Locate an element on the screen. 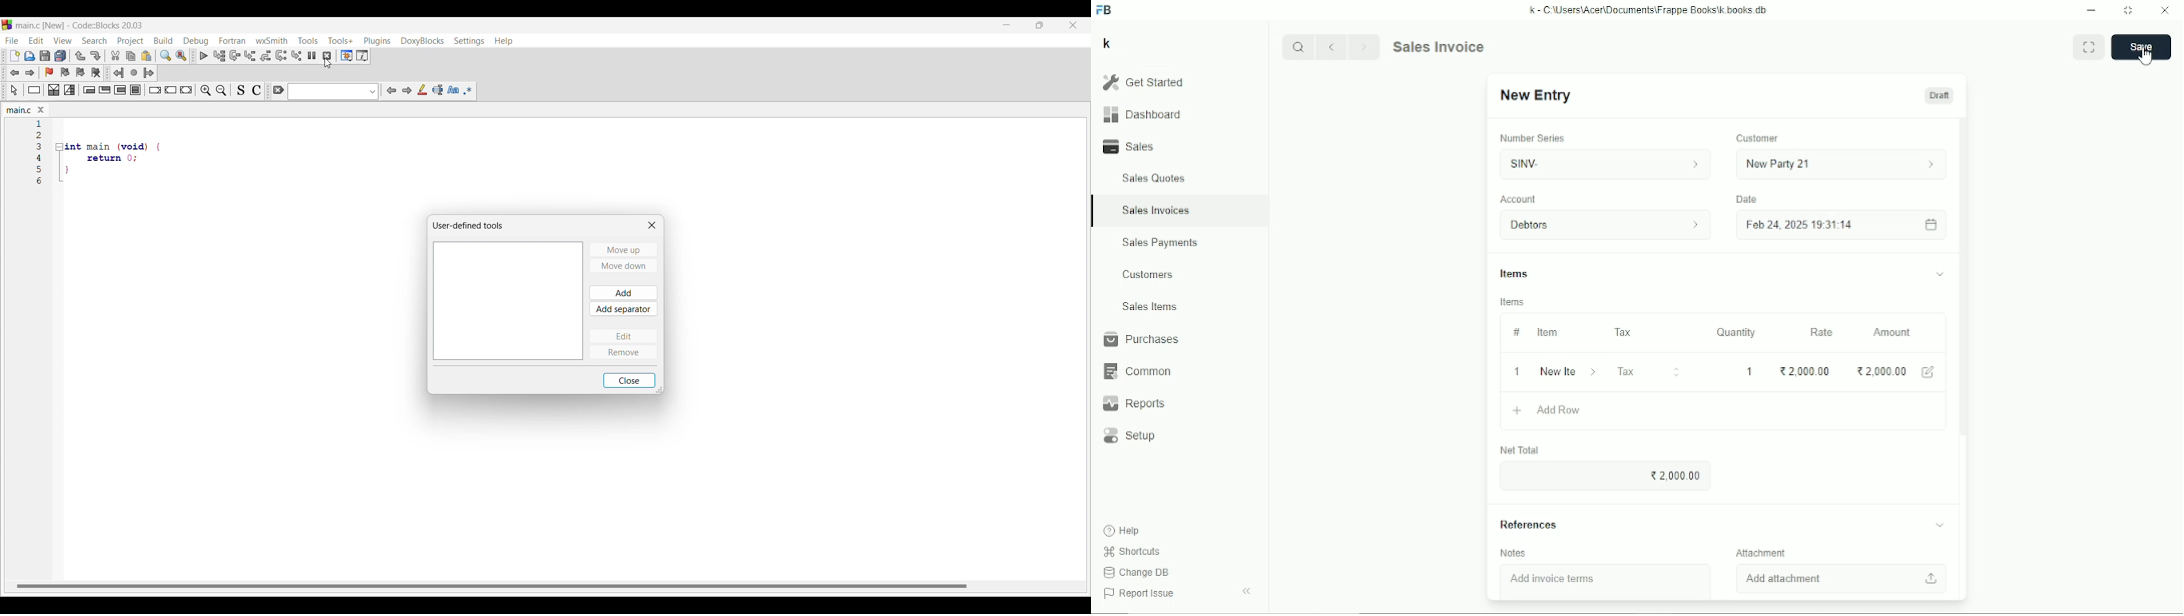 Image resolution: width=2184 pixels, height=616 pixels. File menu is located at coordinates (12, 41).